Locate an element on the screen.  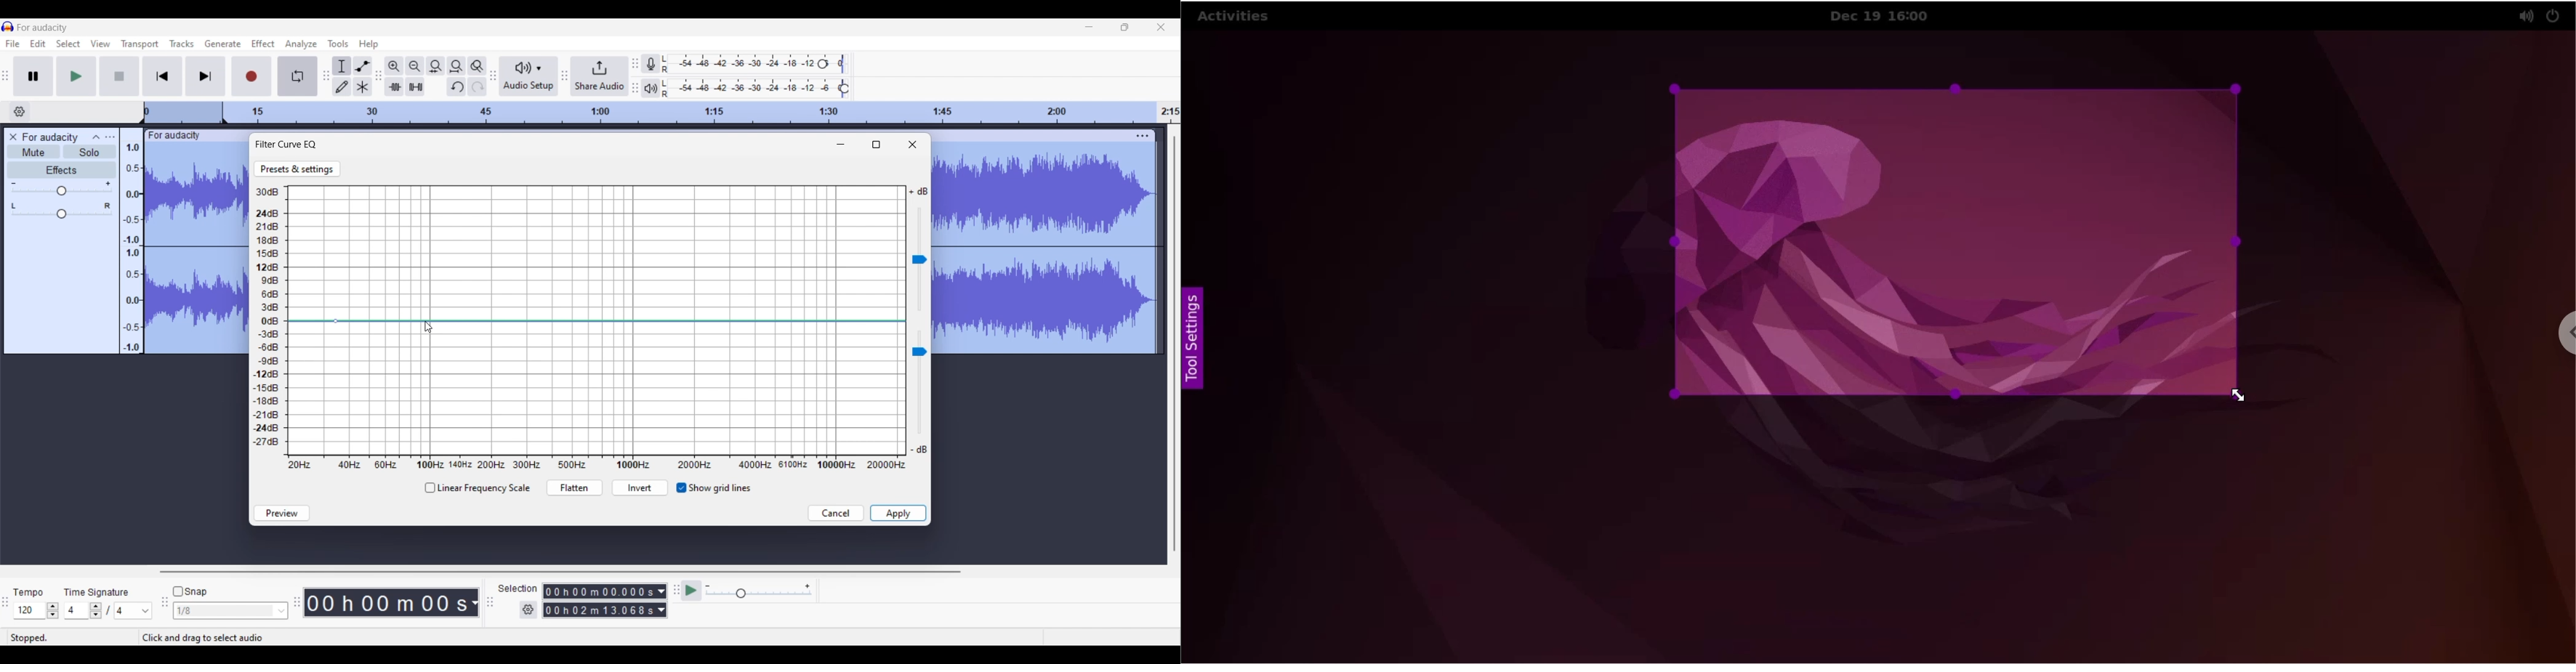
Stop is located at coordinates (119, 76).